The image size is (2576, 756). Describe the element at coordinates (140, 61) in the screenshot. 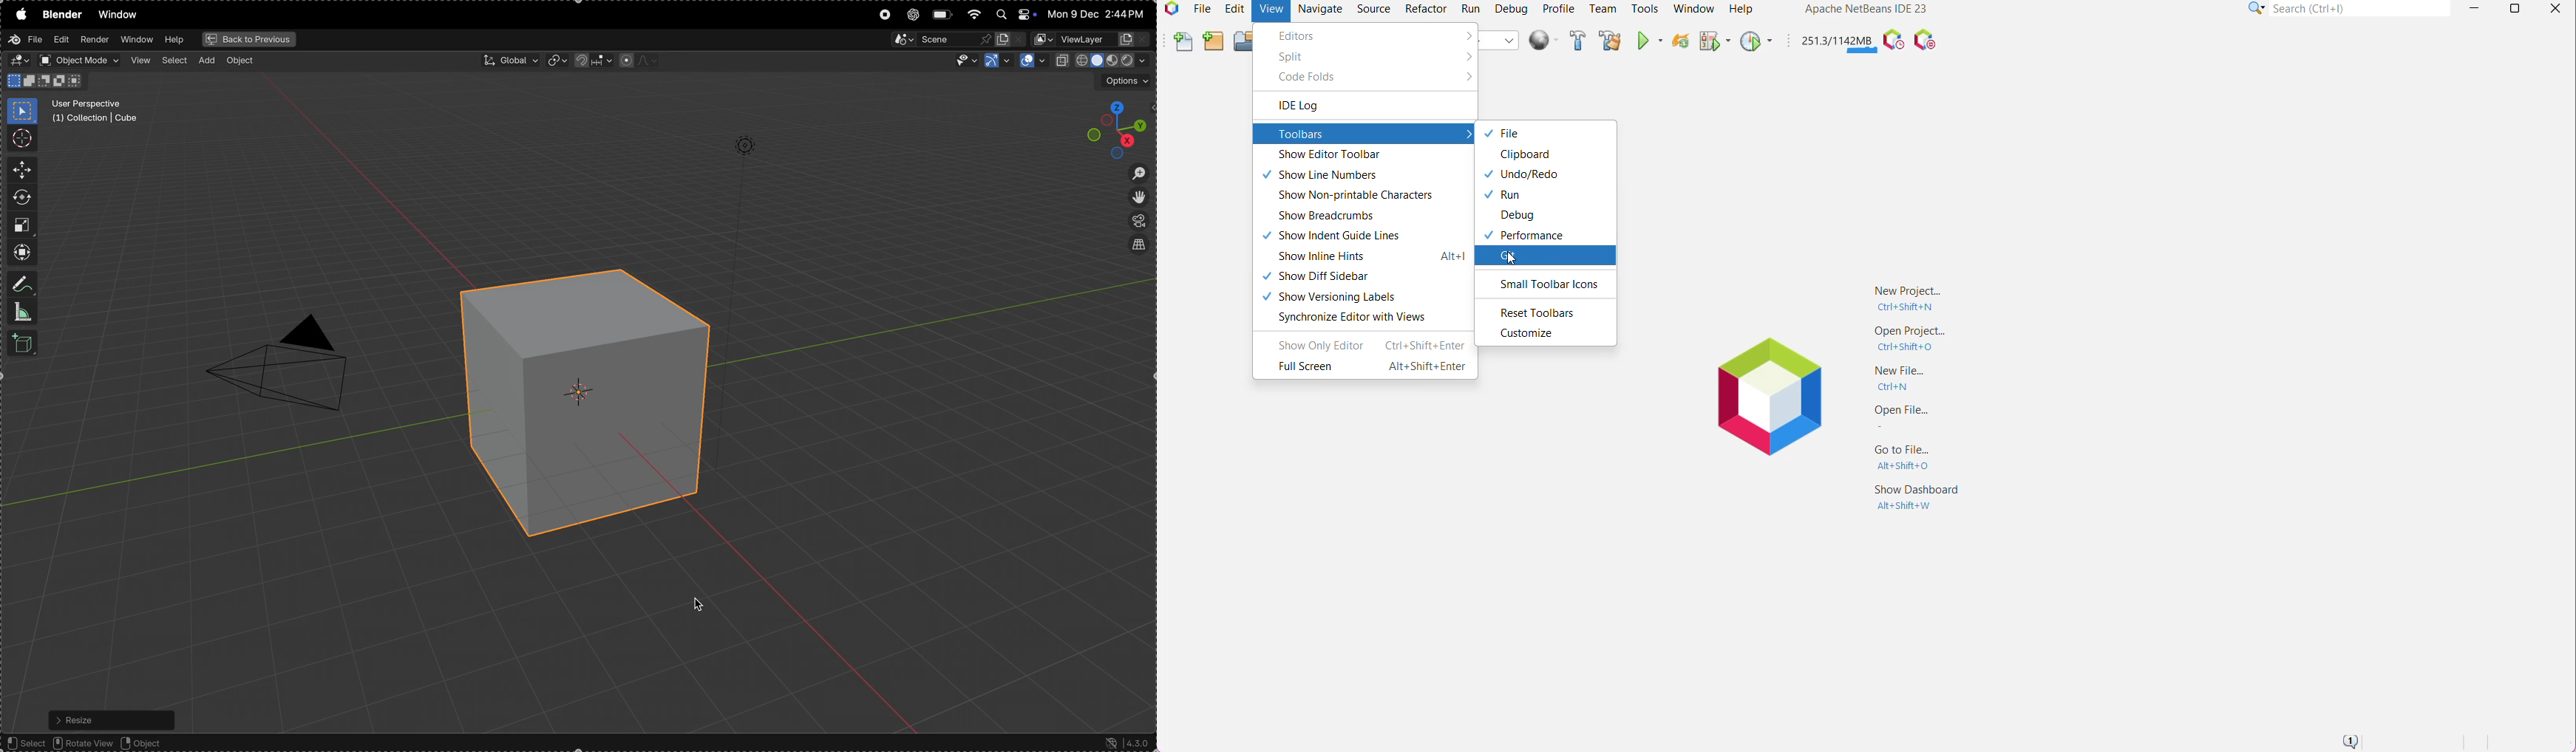

I see `view` at that location.